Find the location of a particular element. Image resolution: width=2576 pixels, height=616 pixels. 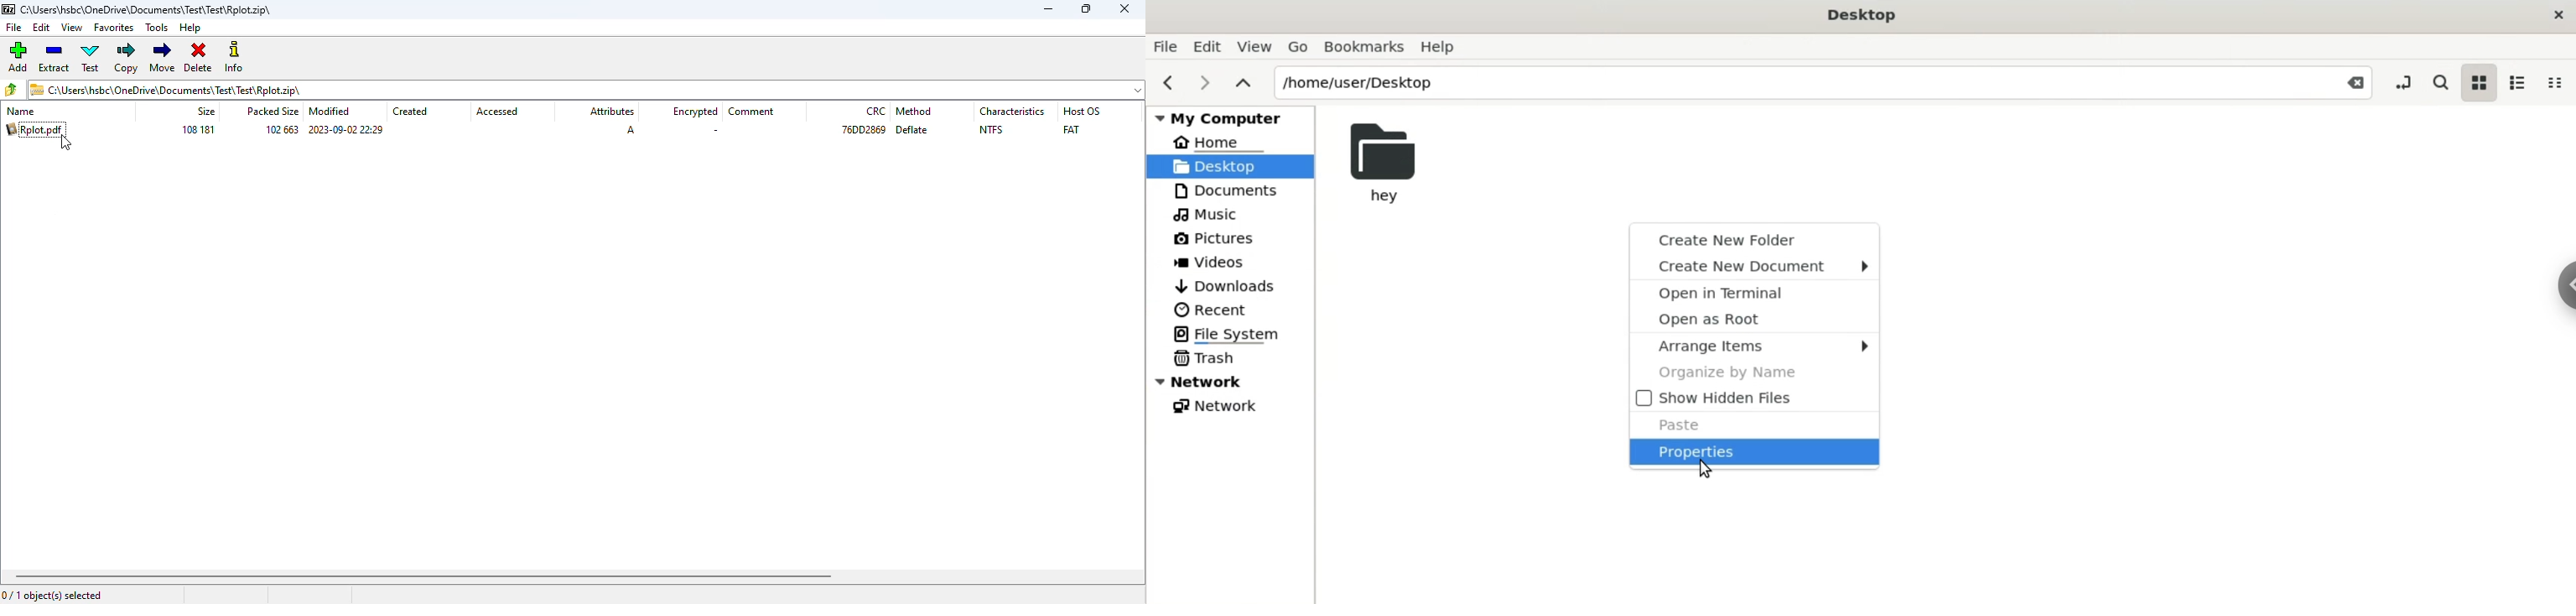

characteristics is located at coordinates (1013, 112).